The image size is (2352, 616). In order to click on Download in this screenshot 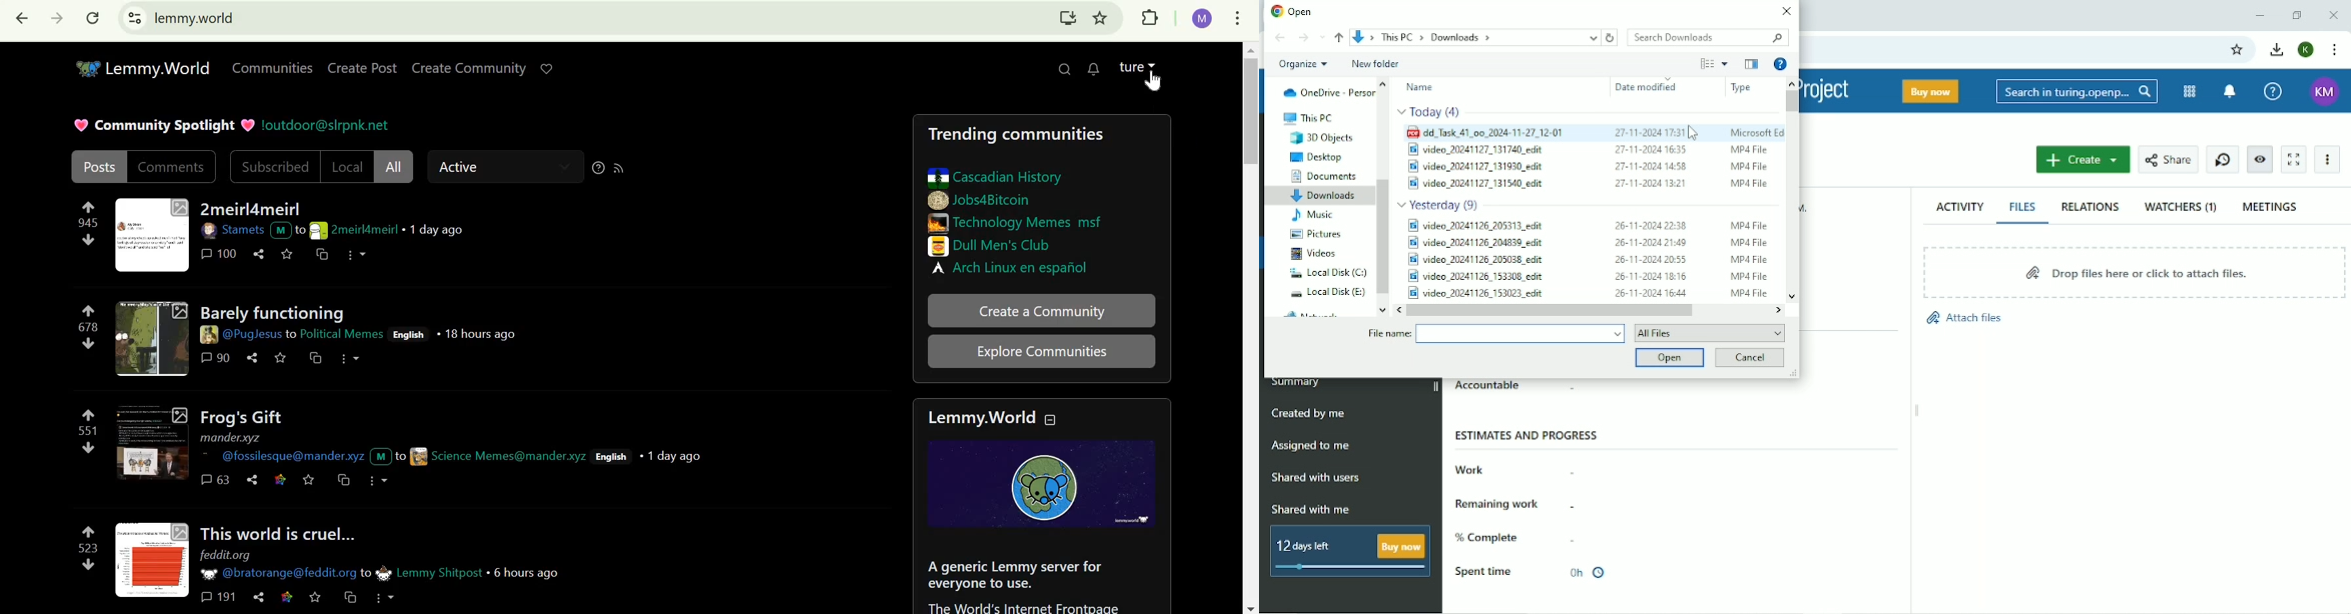, I will do `click(2277, 50)`.